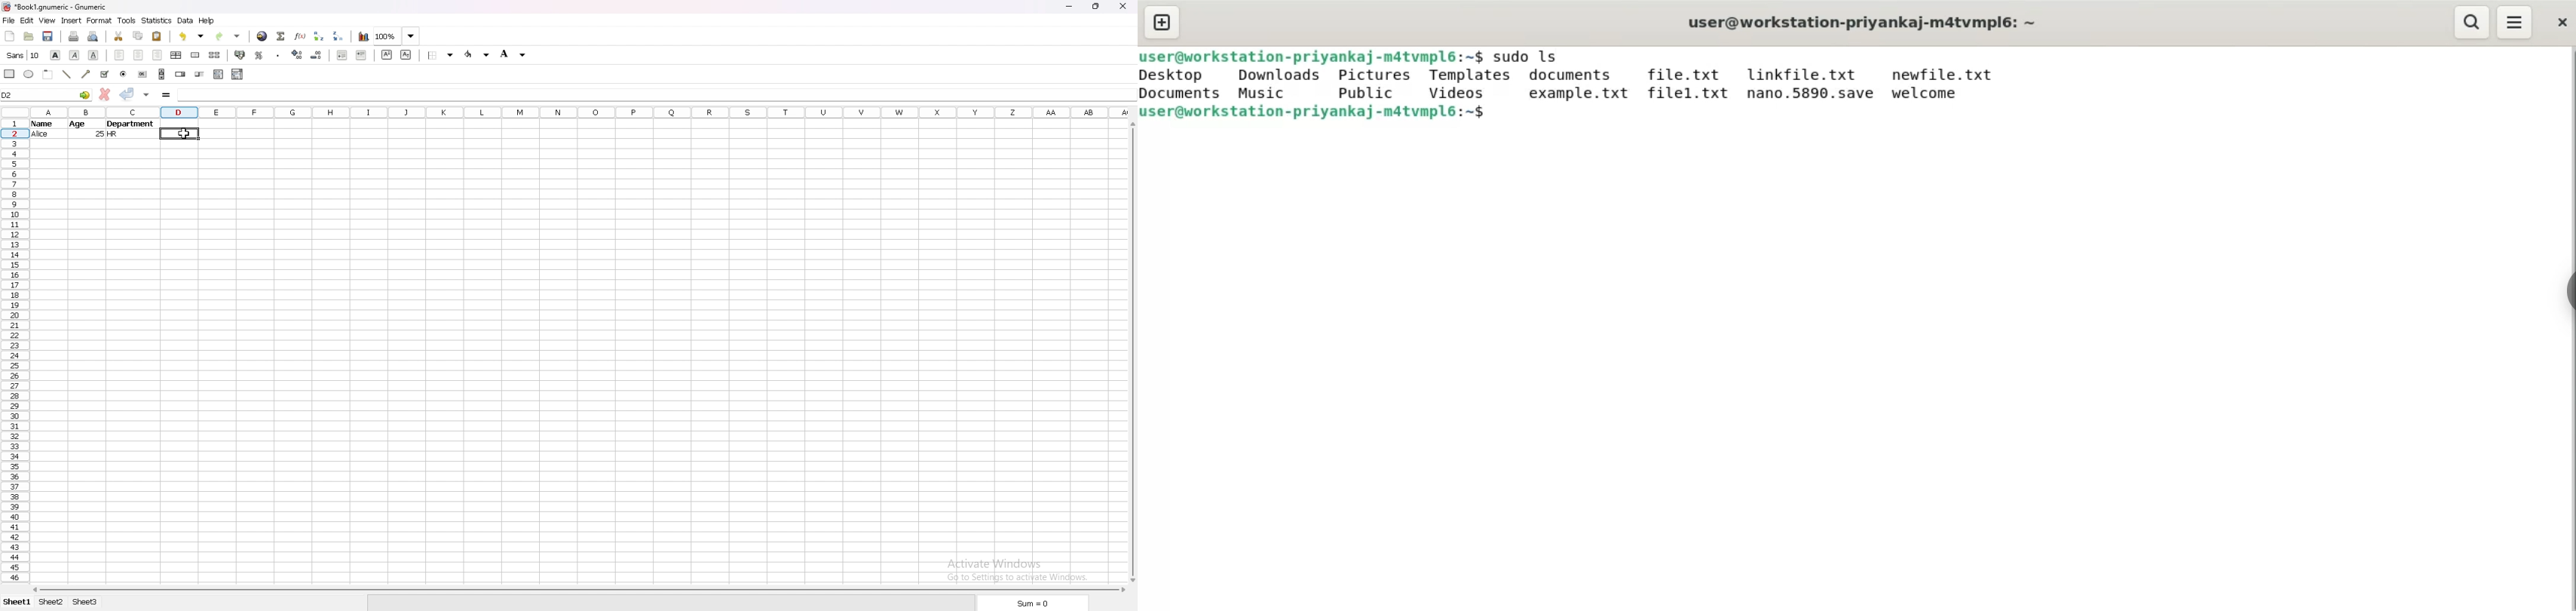 This screenshot has width=2576, height=616. What do you see at coordinates (207, 21) in the screenshot?
I see `help` at bounding box center [207, 21].